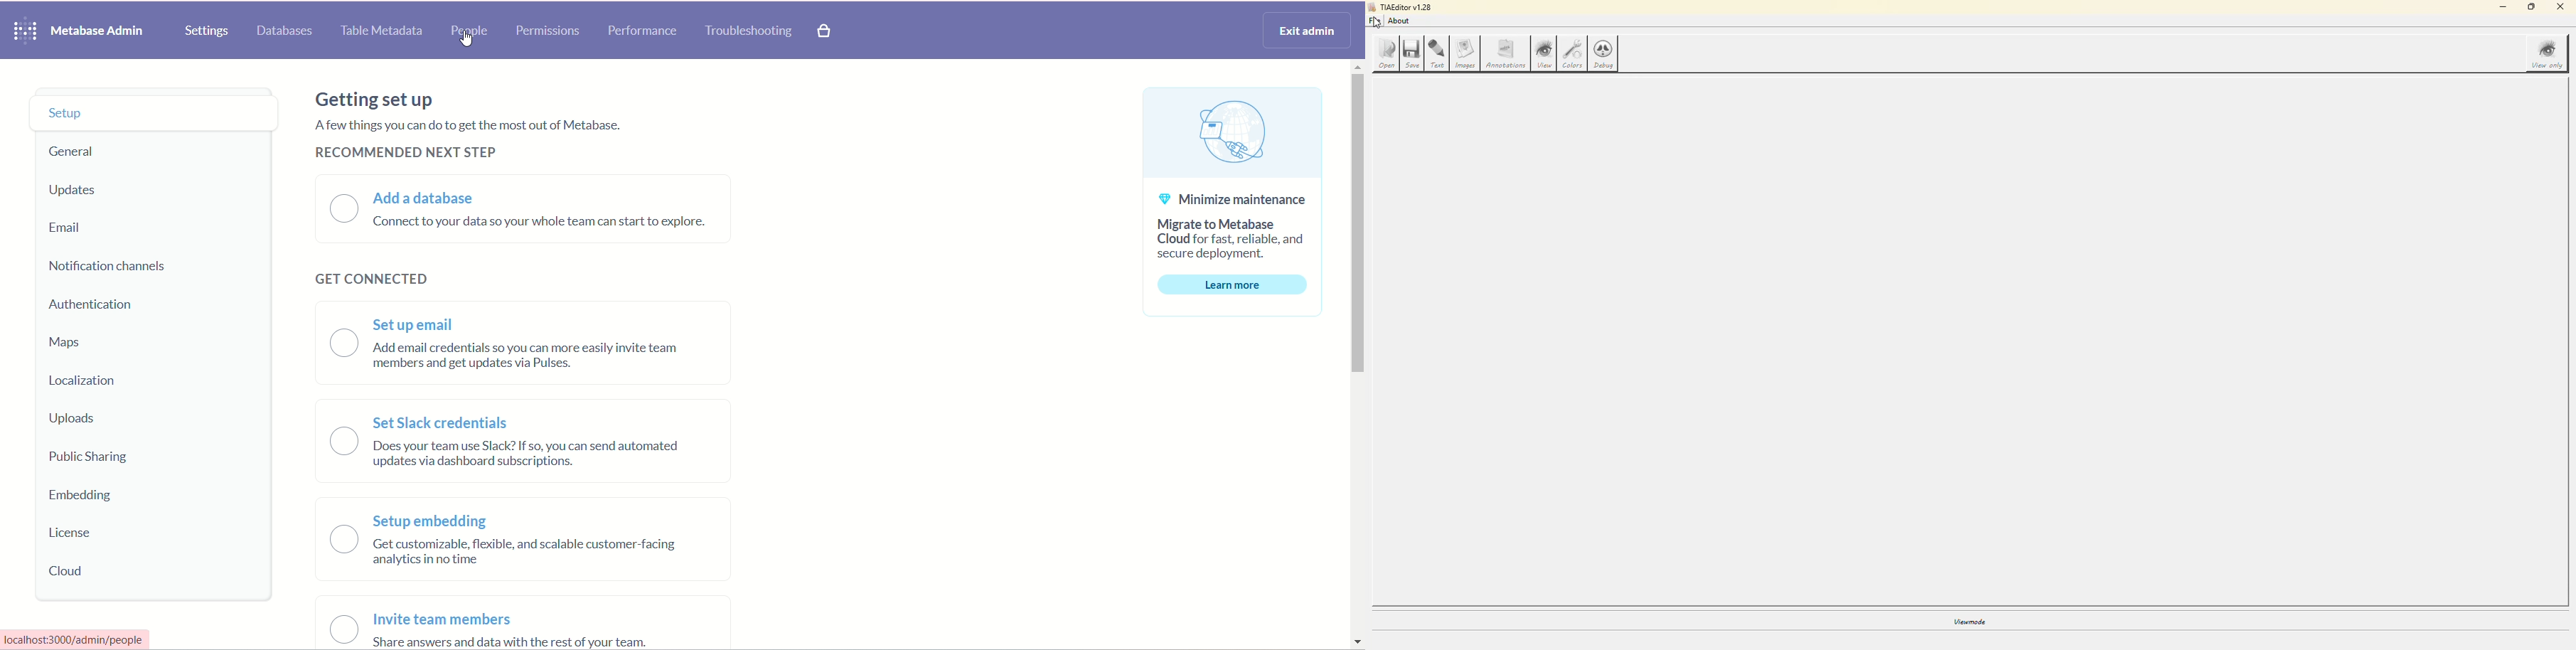  I want to click on ettings, so click(208, 31).